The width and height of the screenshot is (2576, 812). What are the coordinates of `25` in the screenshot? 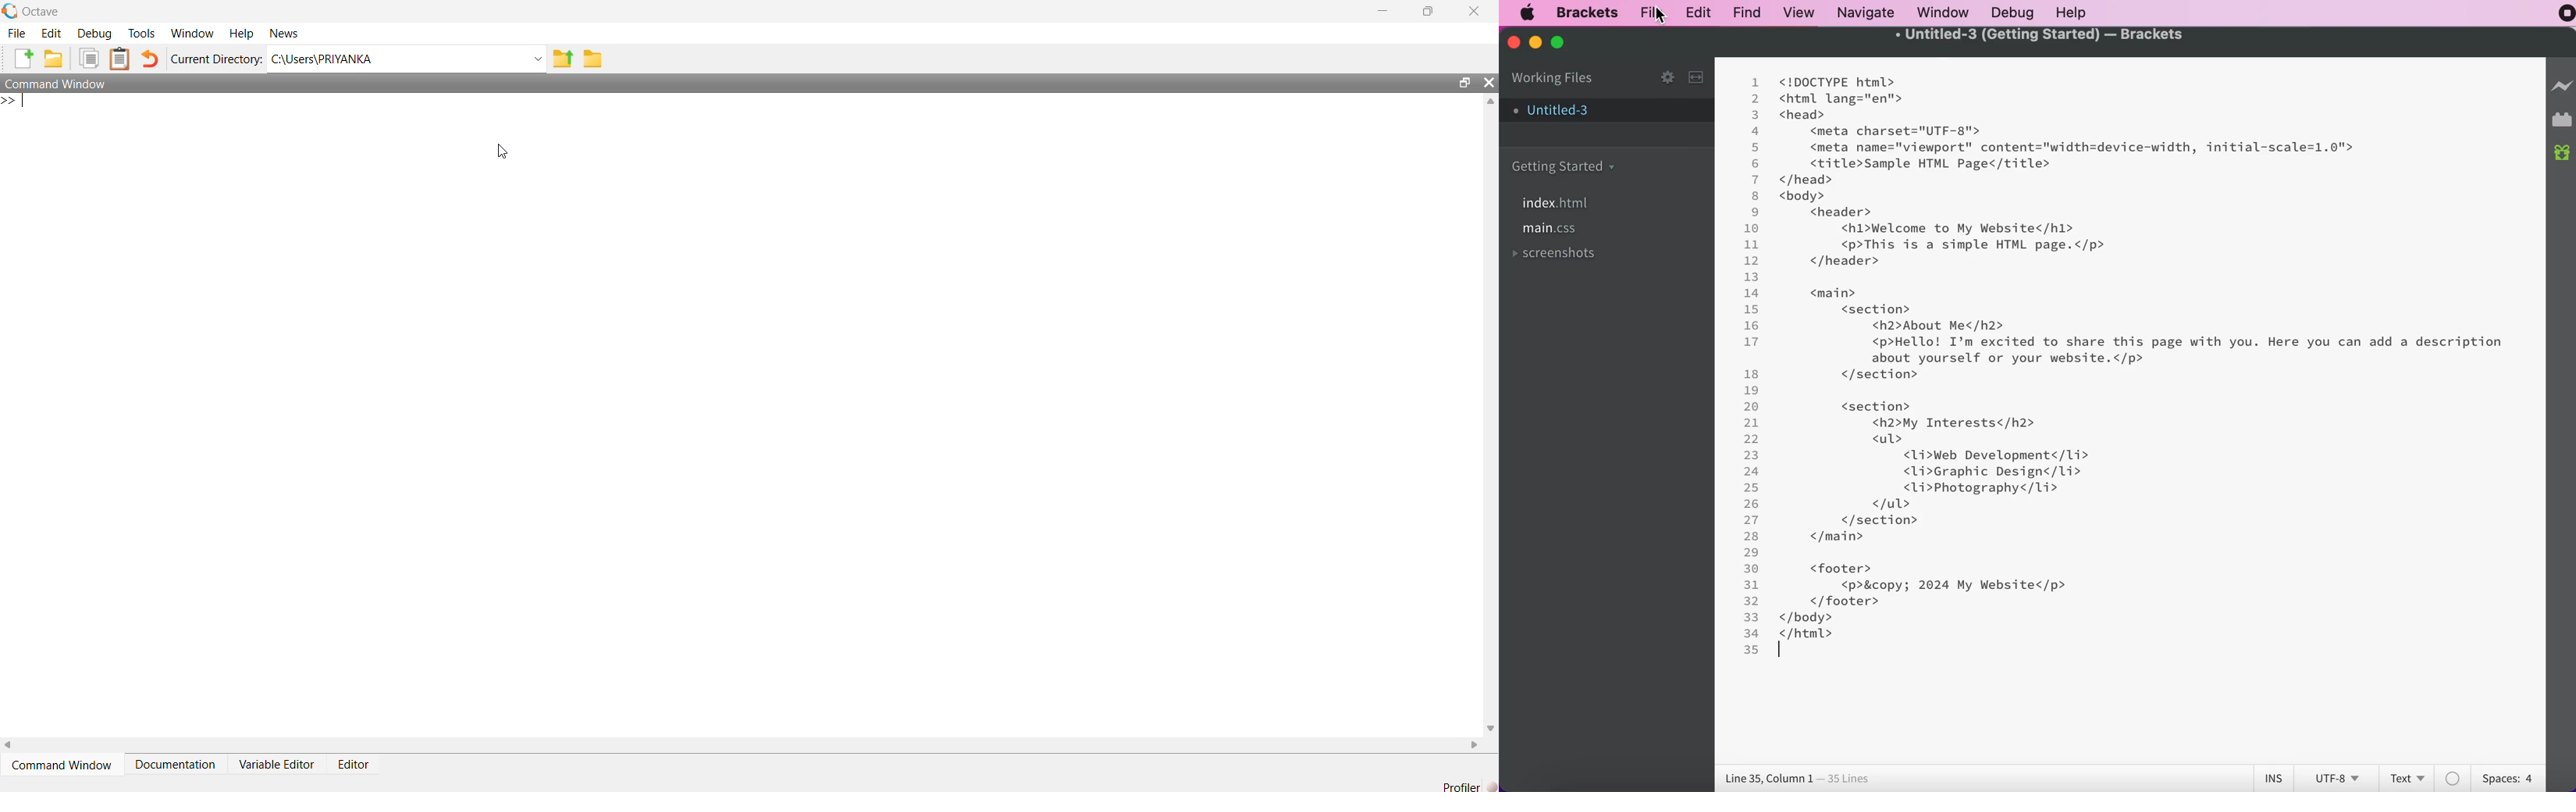 It's located at (1752, 488).